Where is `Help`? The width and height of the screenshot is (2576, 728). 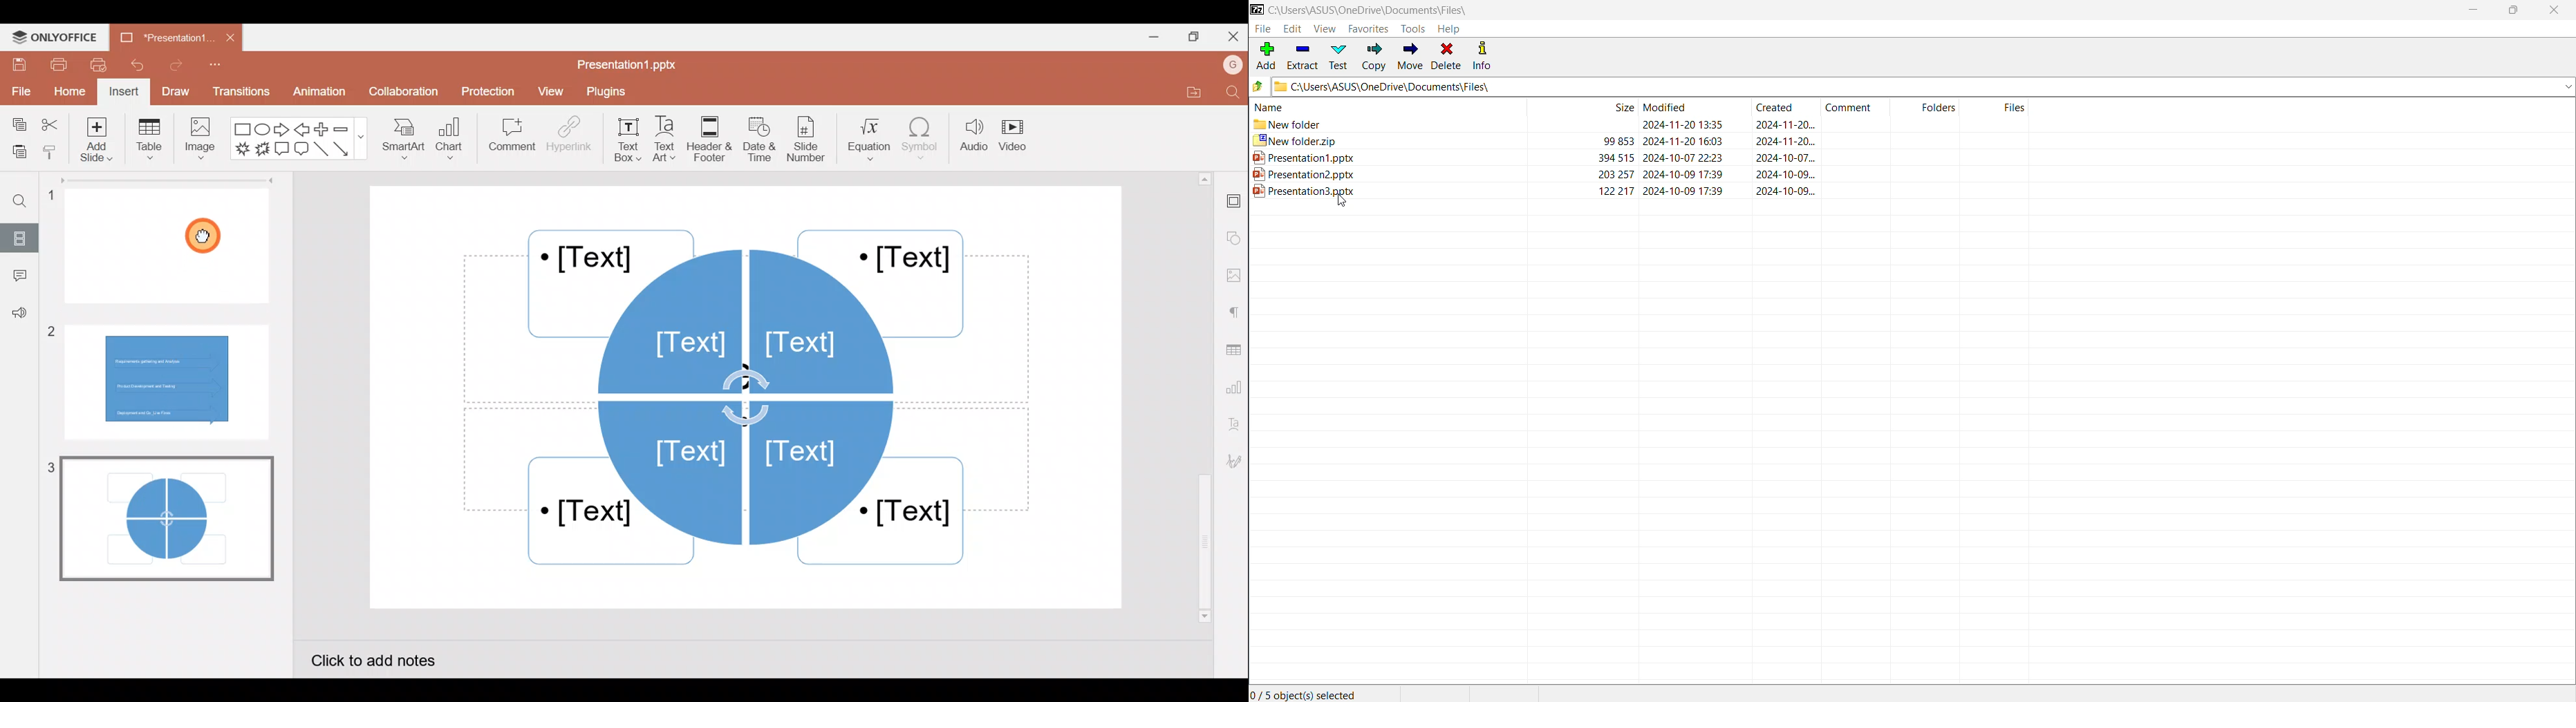 Help is located at coordinates (1454, 28).